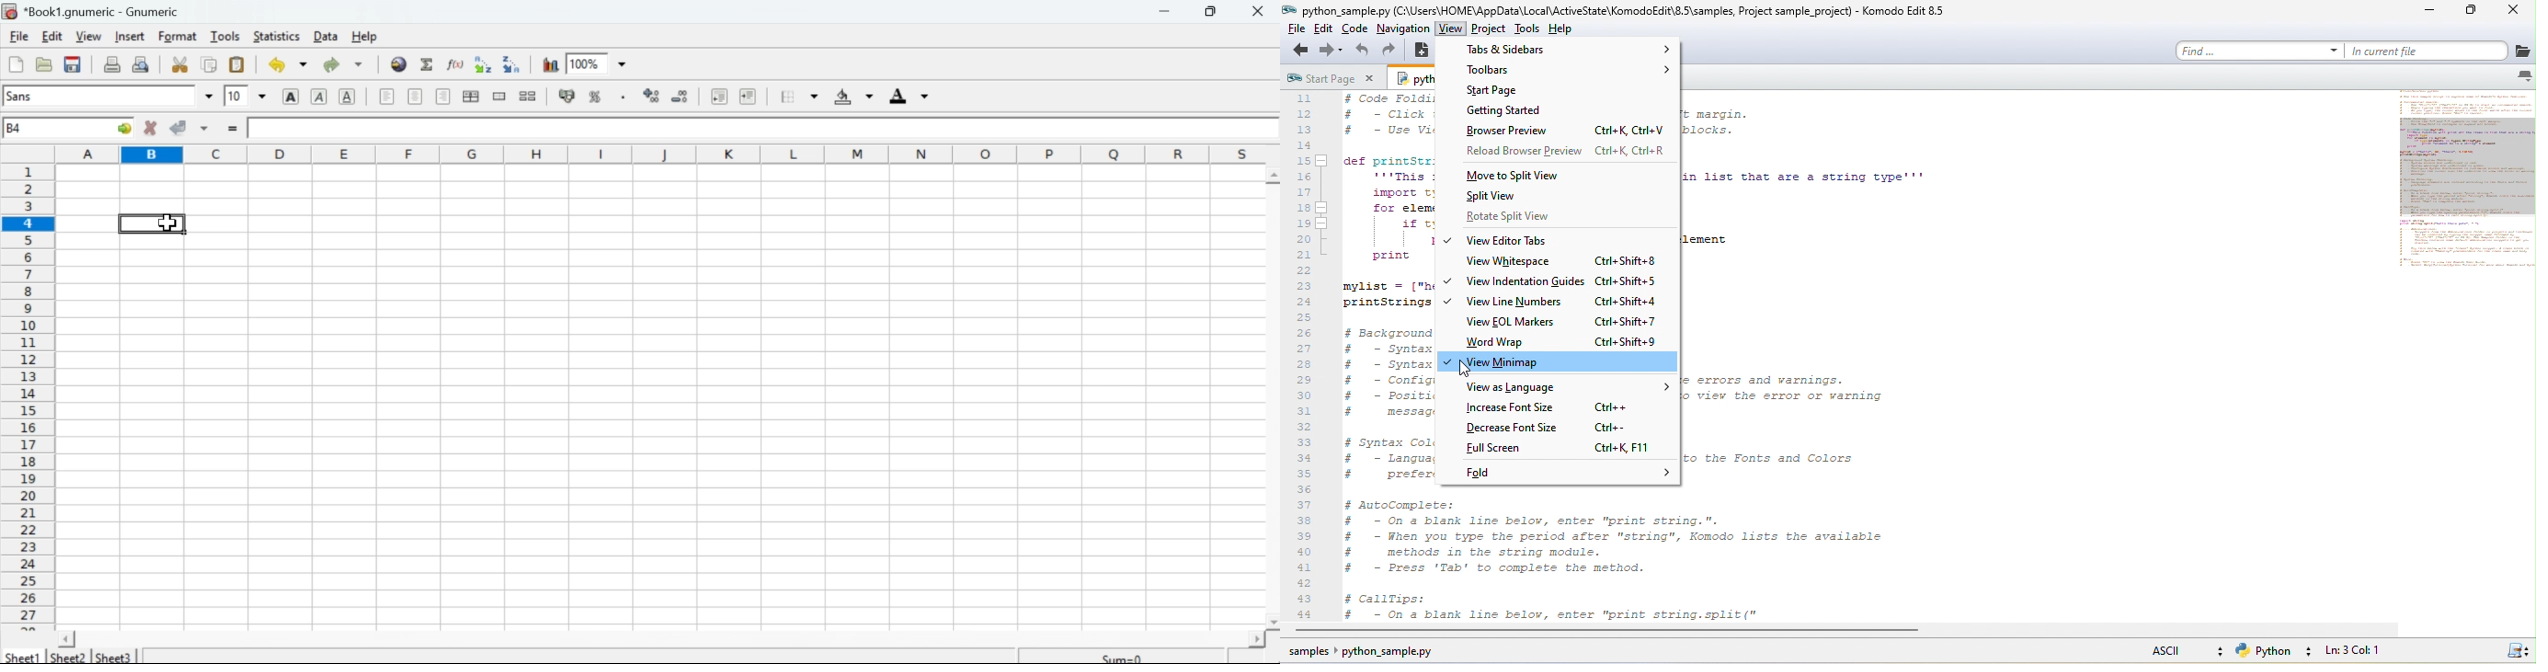 The width and height of the screenshot is (2548, 672). What do you see at coordinates (112, 64) in the screenshot?
I see `Print file` at bounding box center [112, 64].